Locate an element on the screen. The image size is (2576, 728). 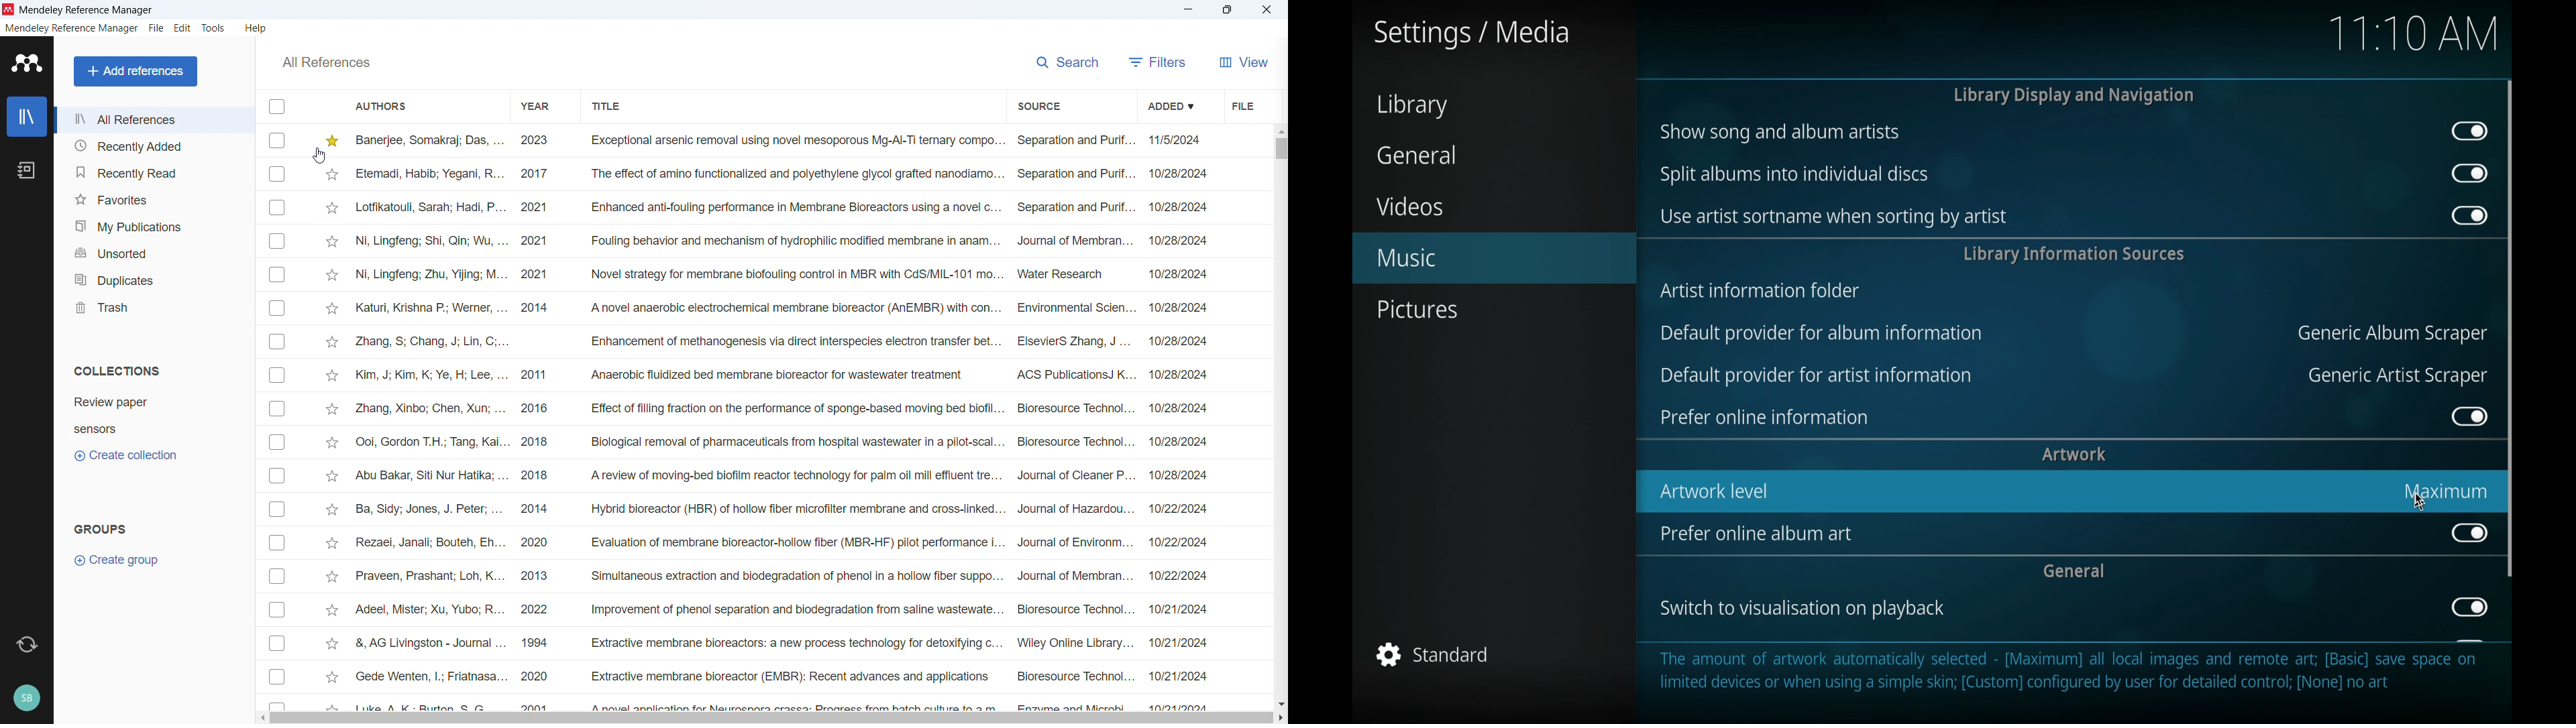
notebook is located at coordinates (28, 170).